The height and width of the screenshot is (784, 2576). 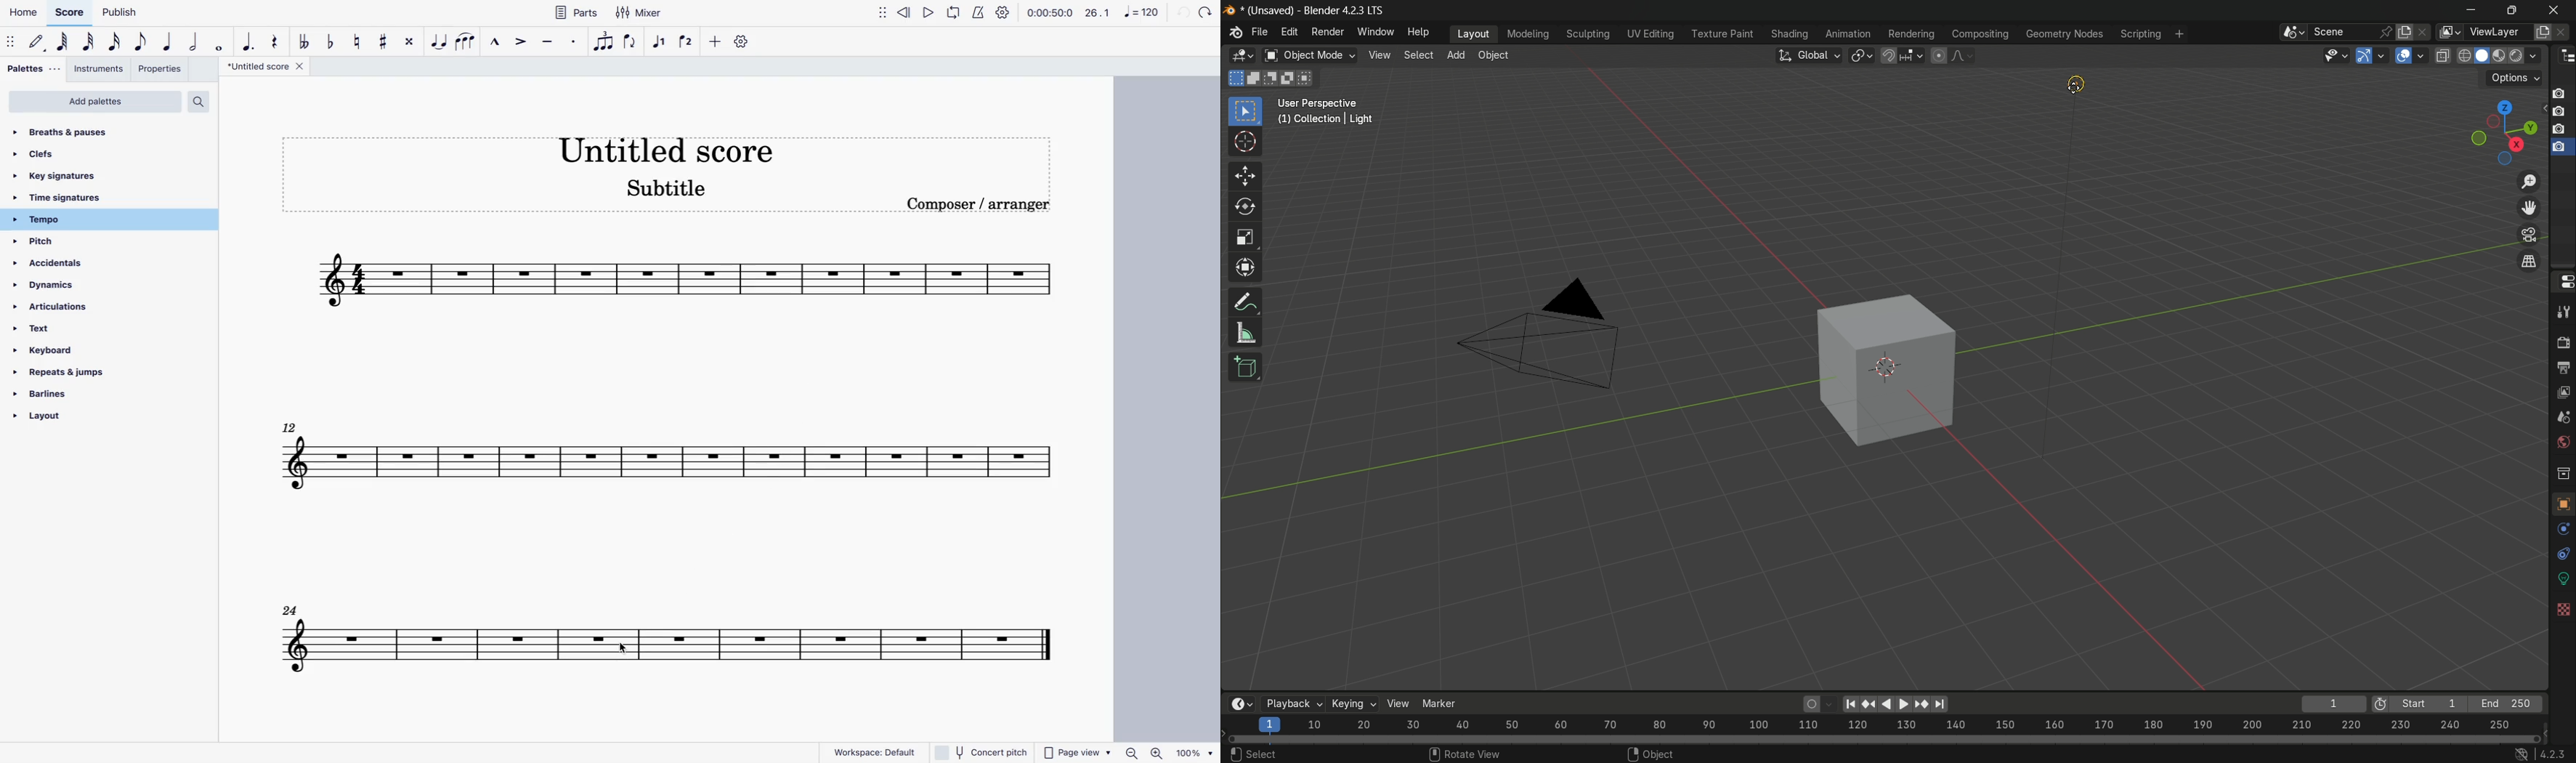 What do you see at coordinates (333, 41) in the screenshot?
I see `toggle flat` at bounding box center [333, 41].